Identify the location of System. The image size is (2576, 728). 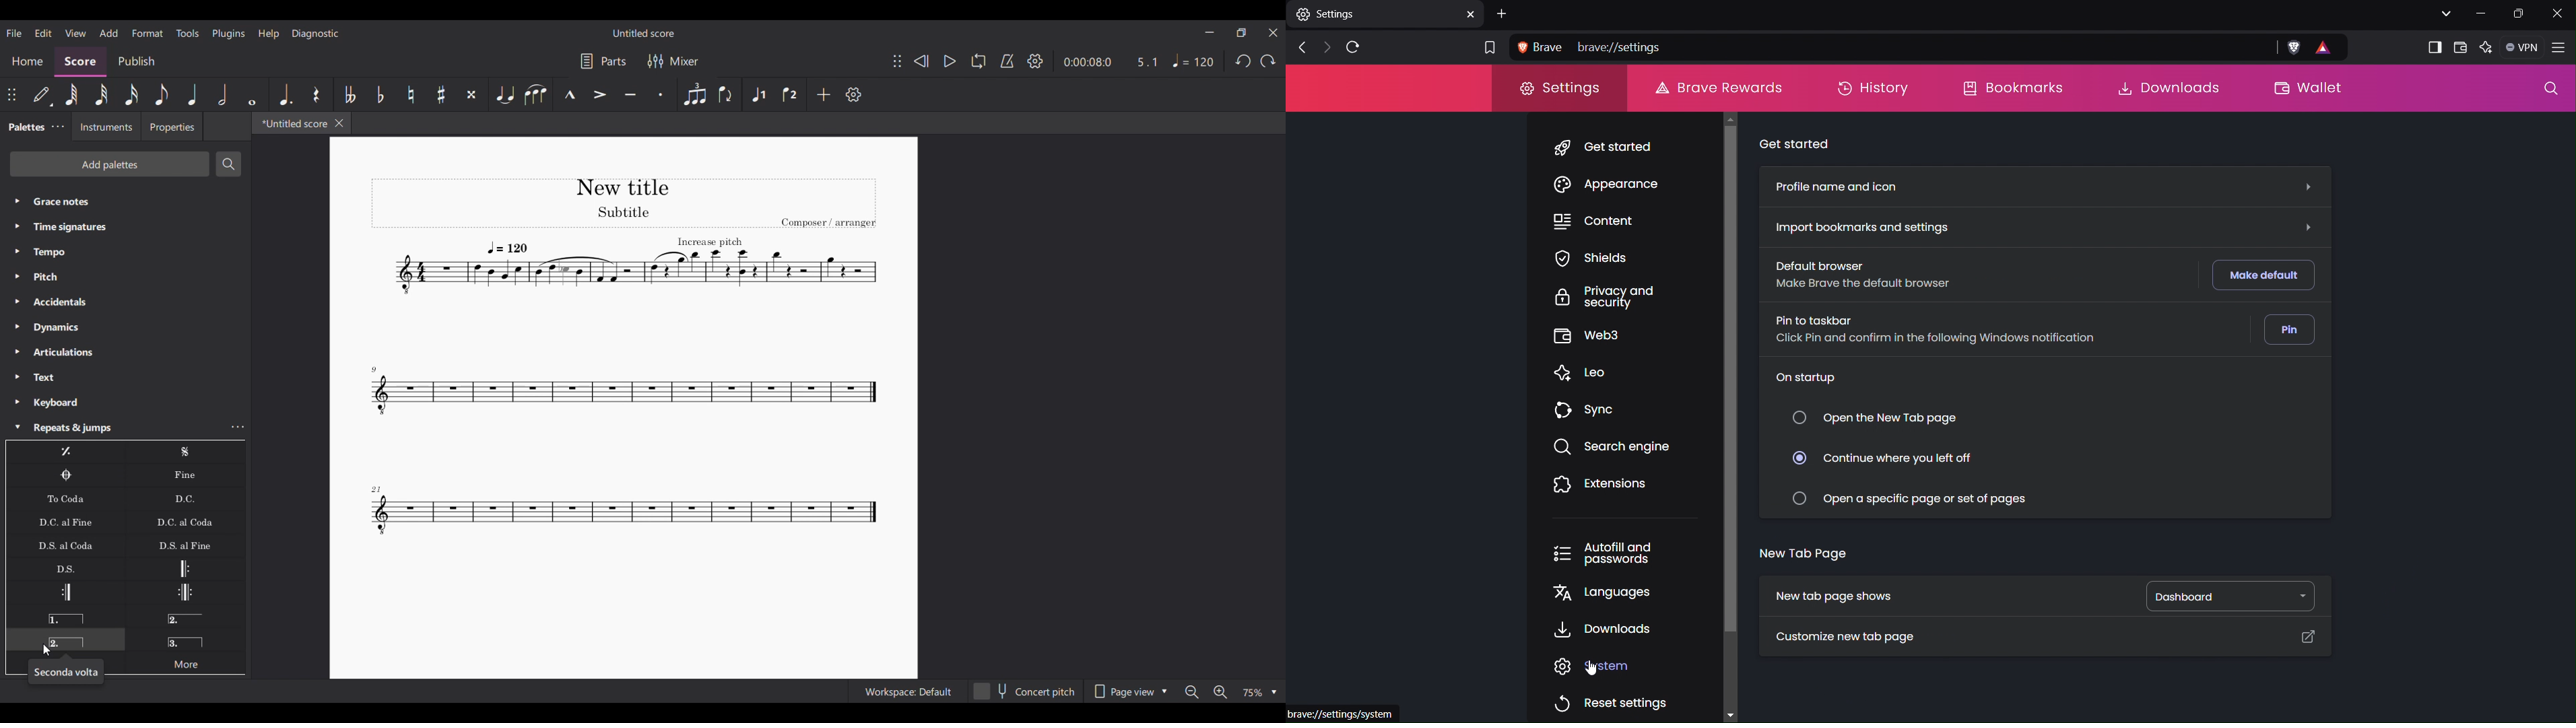
(1594, 666).